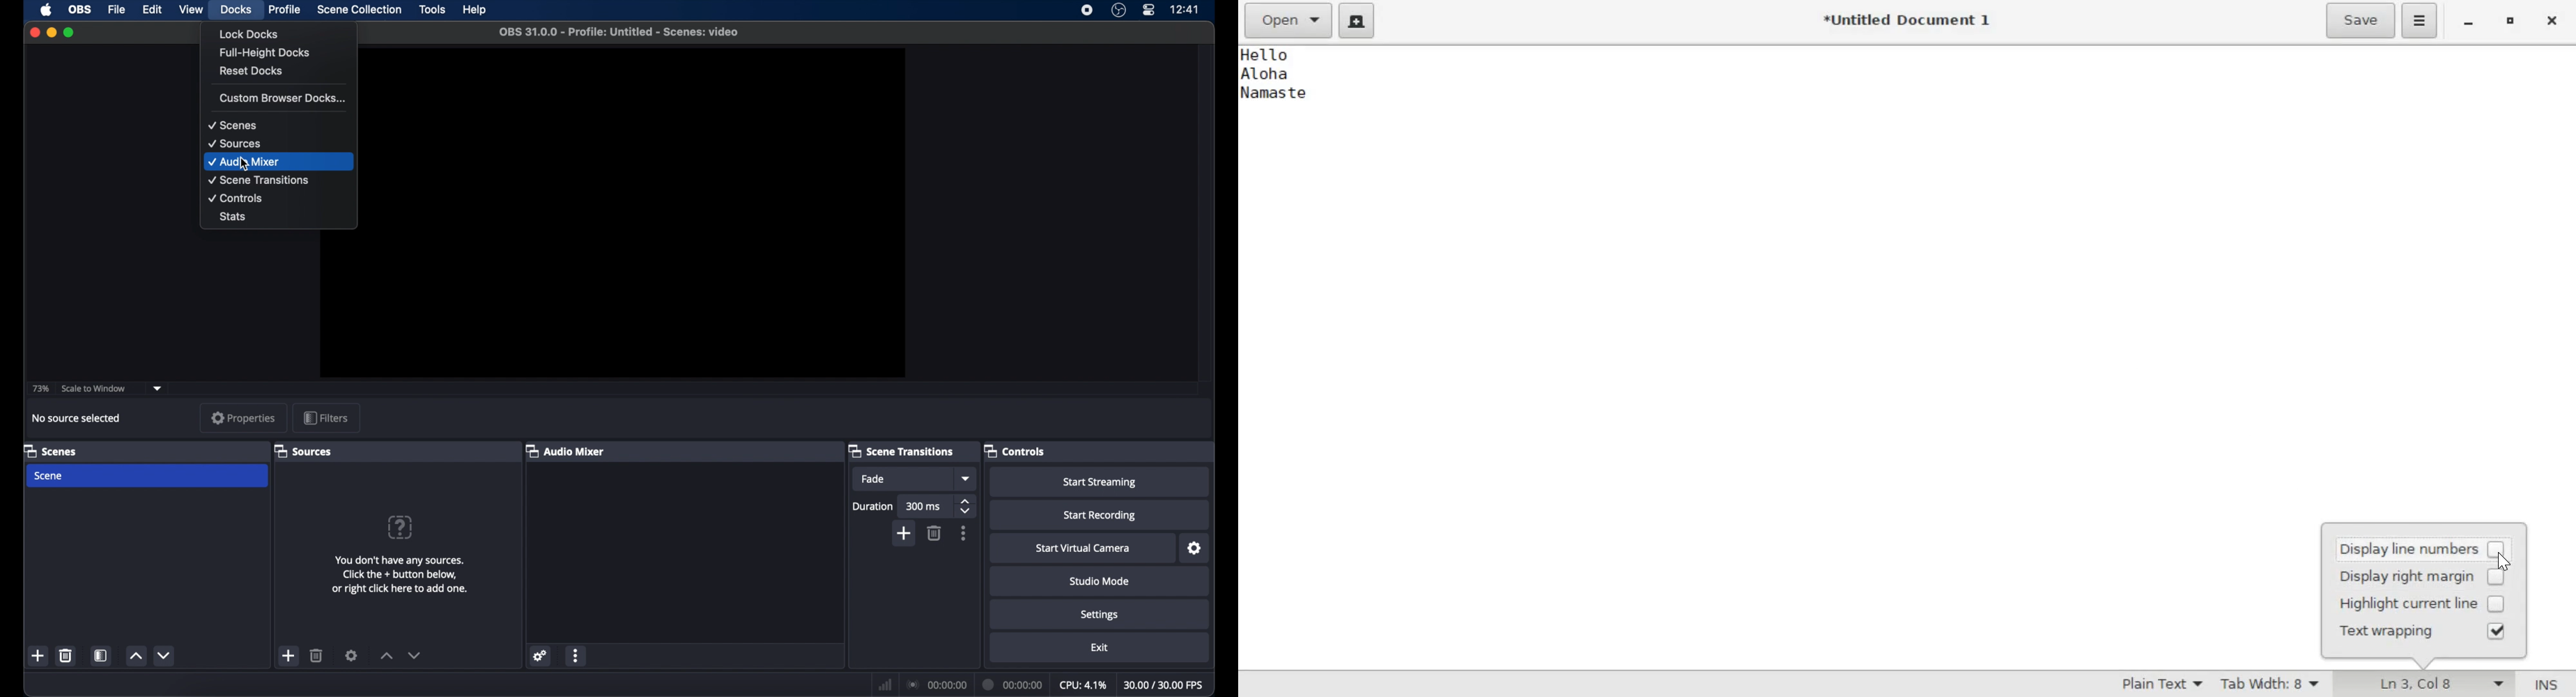  Describe the element at coordinates (1100, 581) in the screenshot. I see `studio mode` at that location.